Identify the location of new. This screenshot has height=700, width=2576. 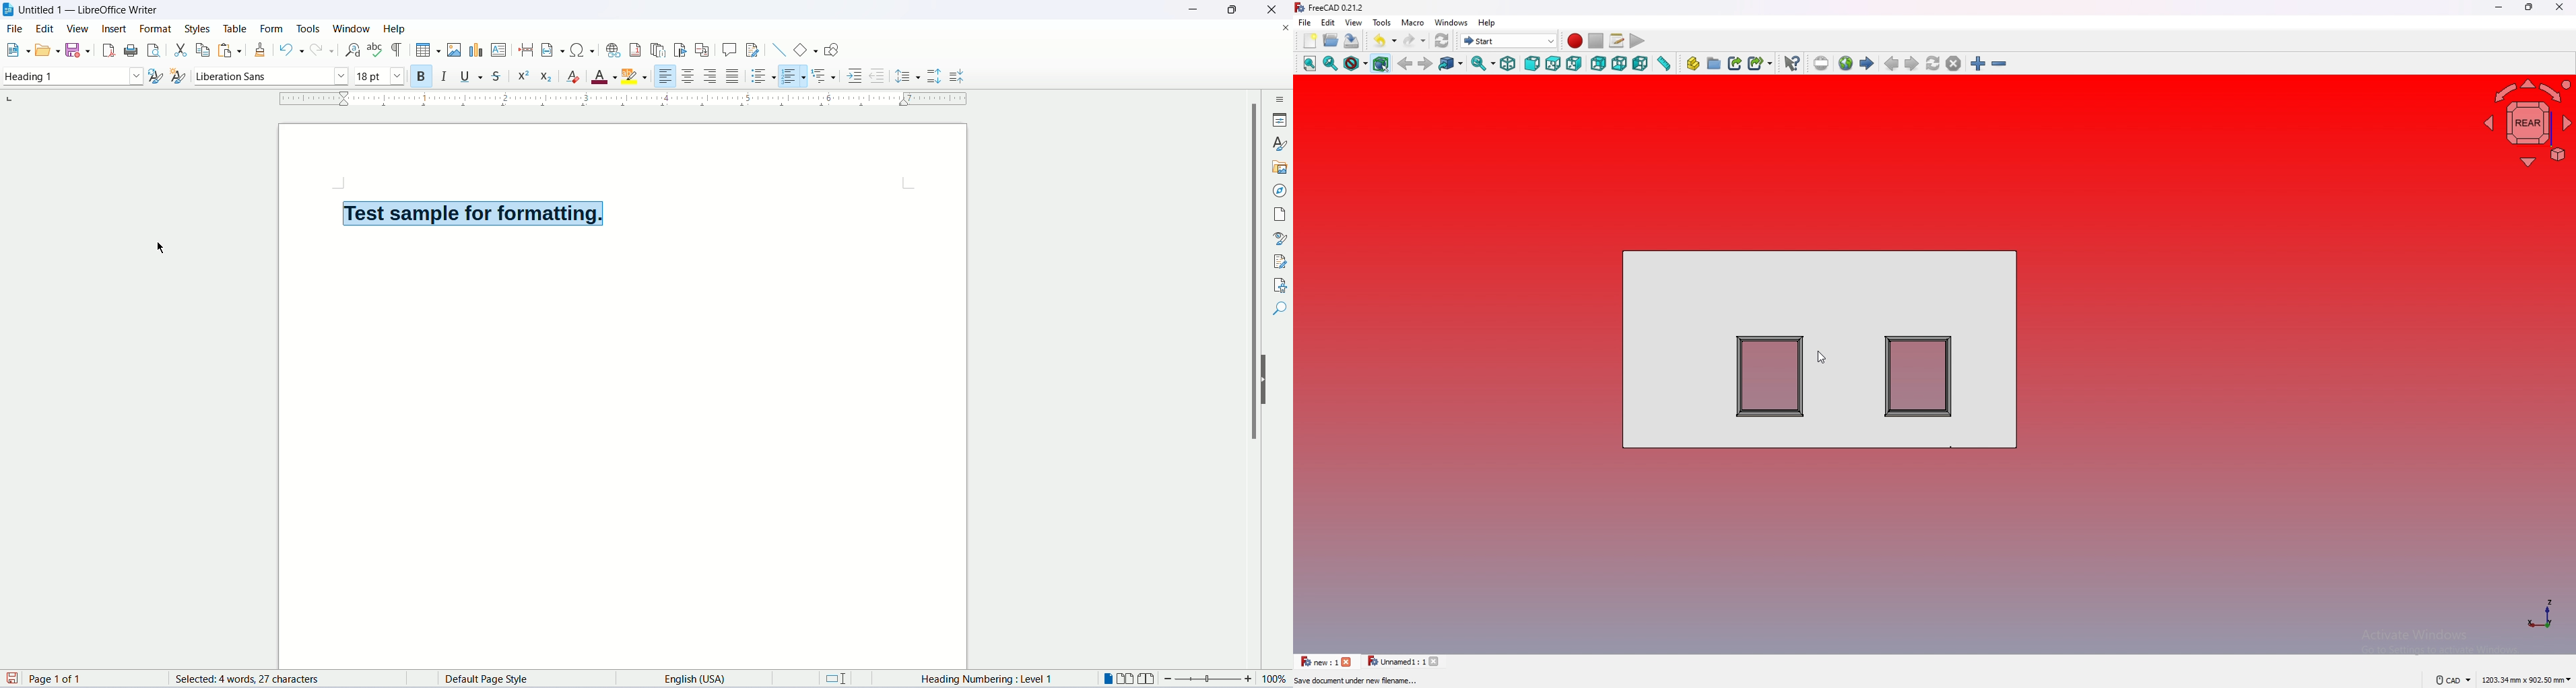
(17, 52).